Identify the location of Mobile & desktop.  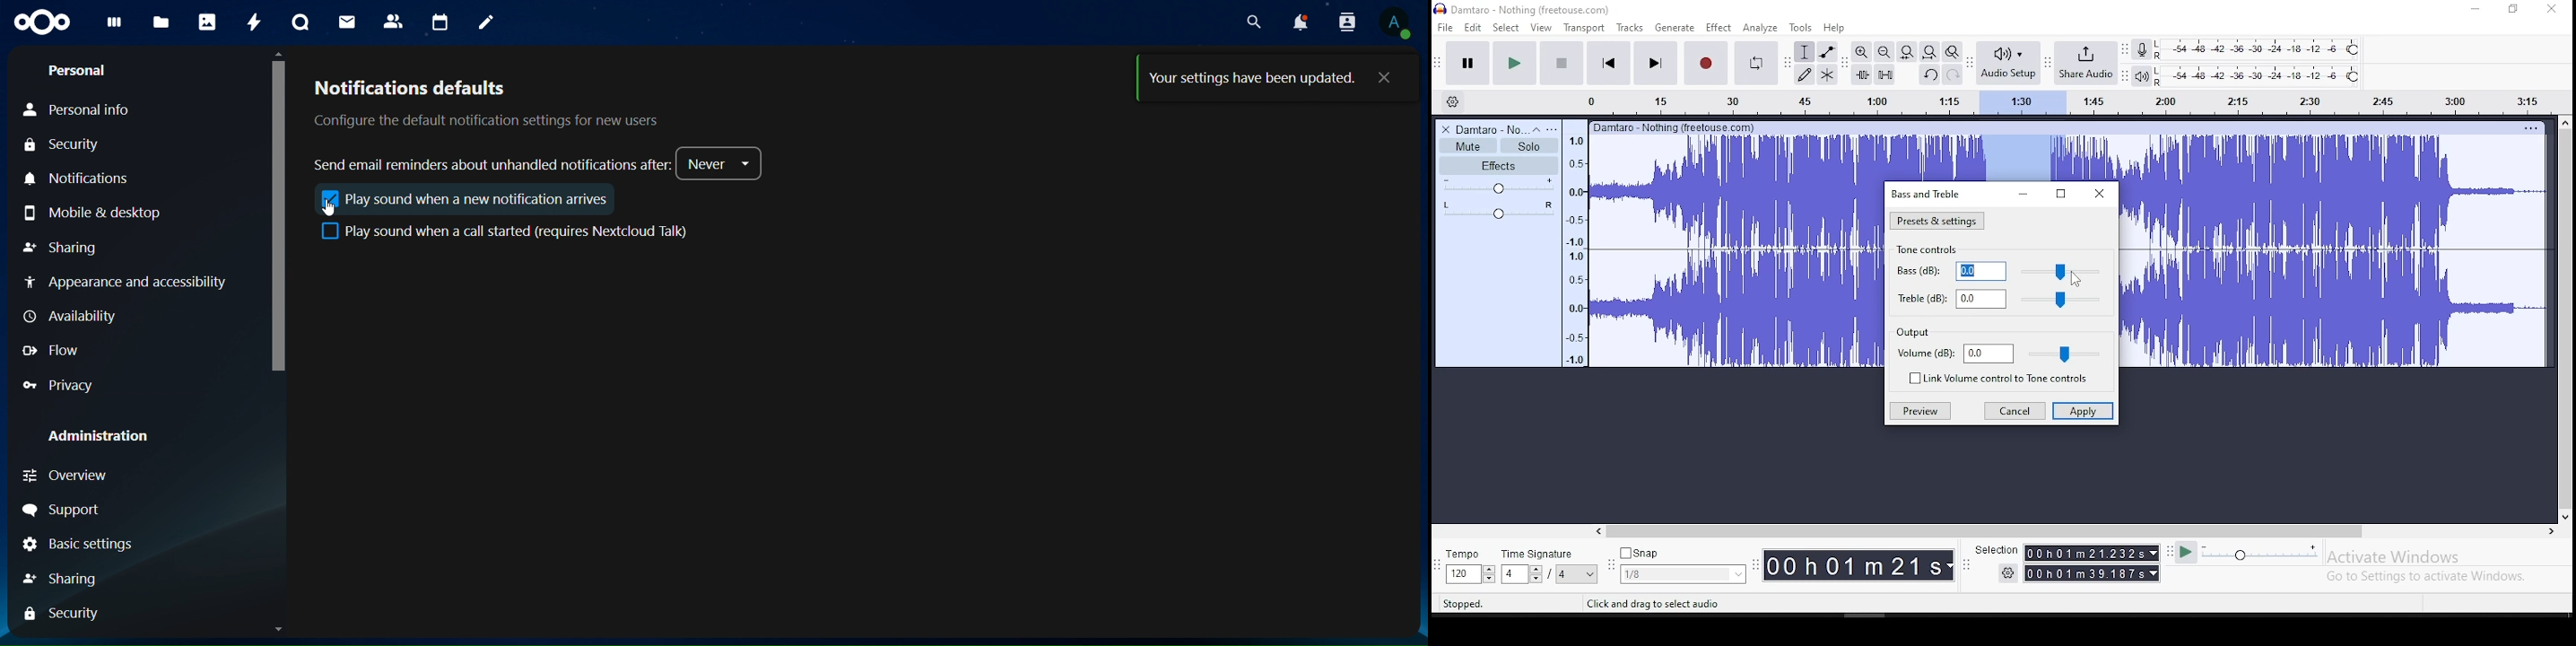
(93, 214).